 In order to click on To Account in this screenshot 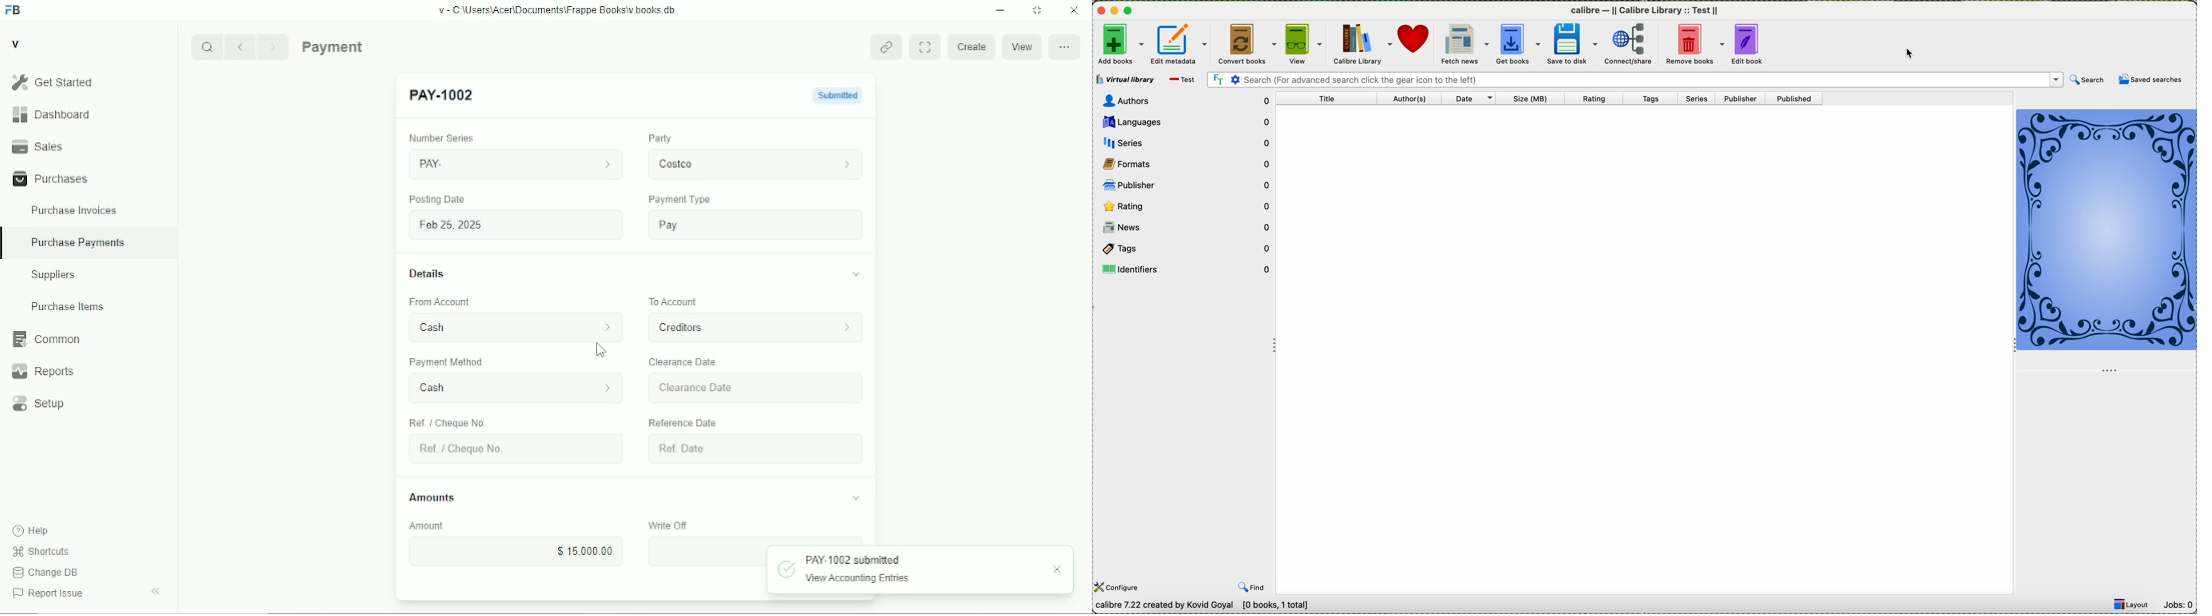, I will do `click(747, 328)`.